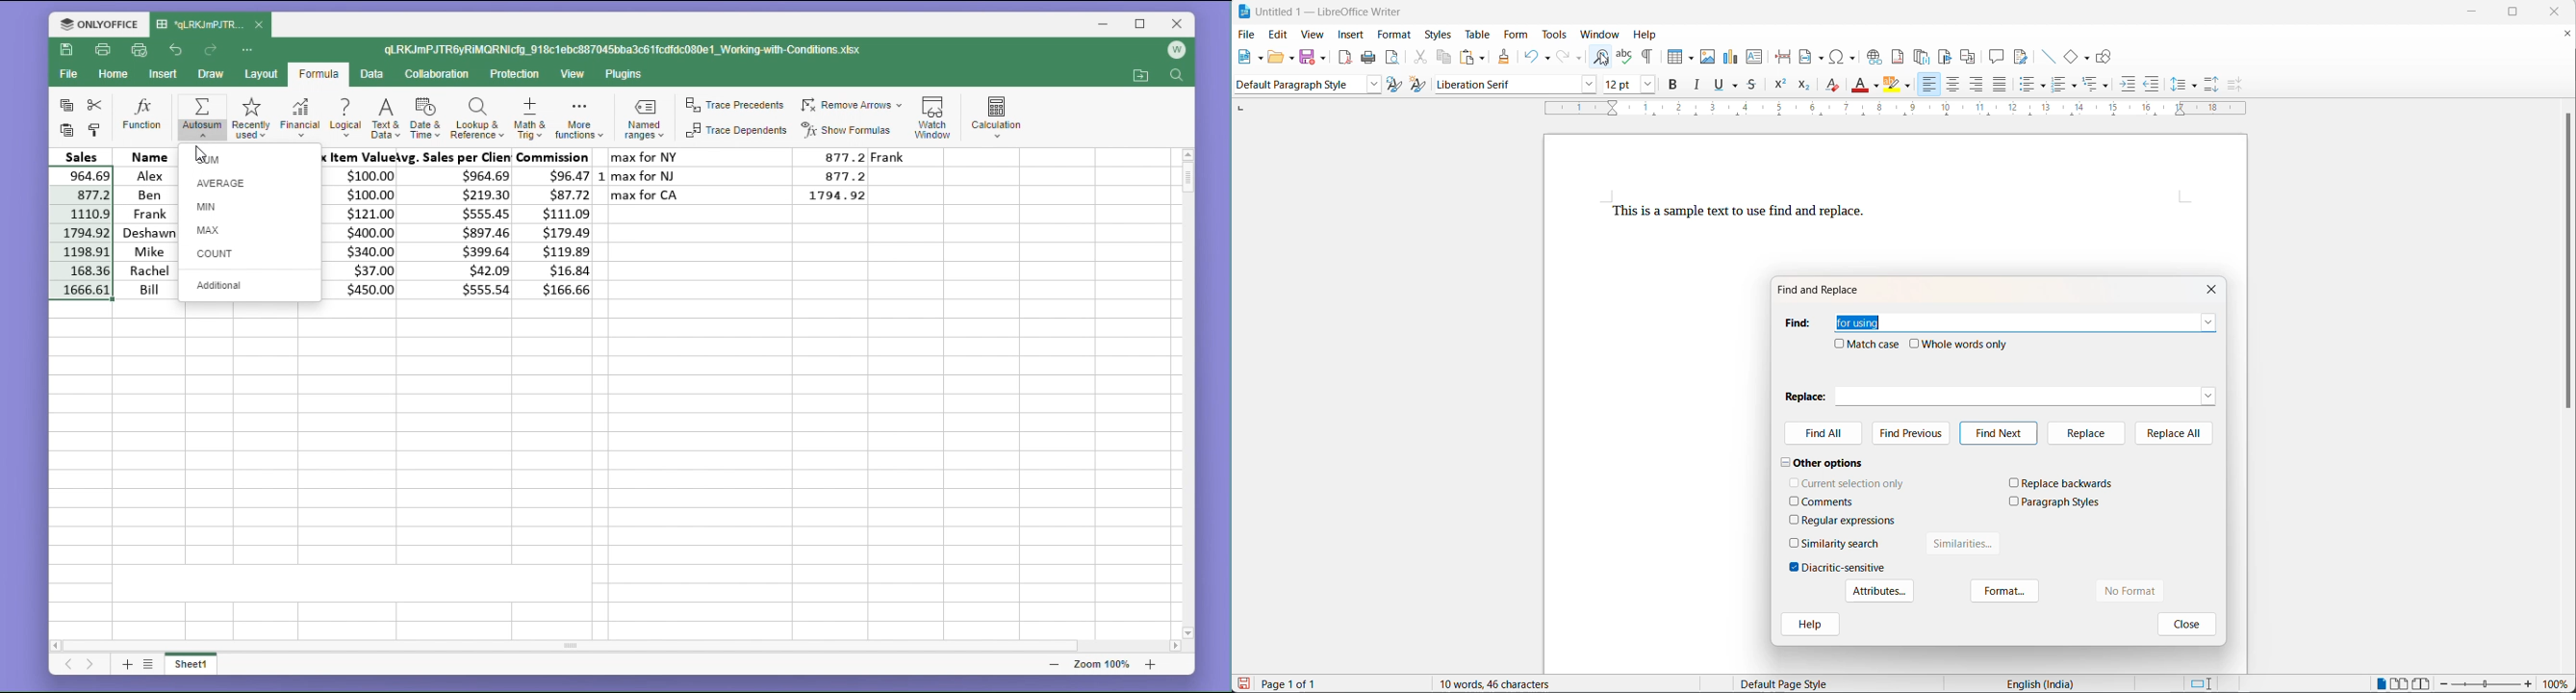 The width and height of the screenshot is (2576, 700). I want to click on italic, so click(1700, 87).